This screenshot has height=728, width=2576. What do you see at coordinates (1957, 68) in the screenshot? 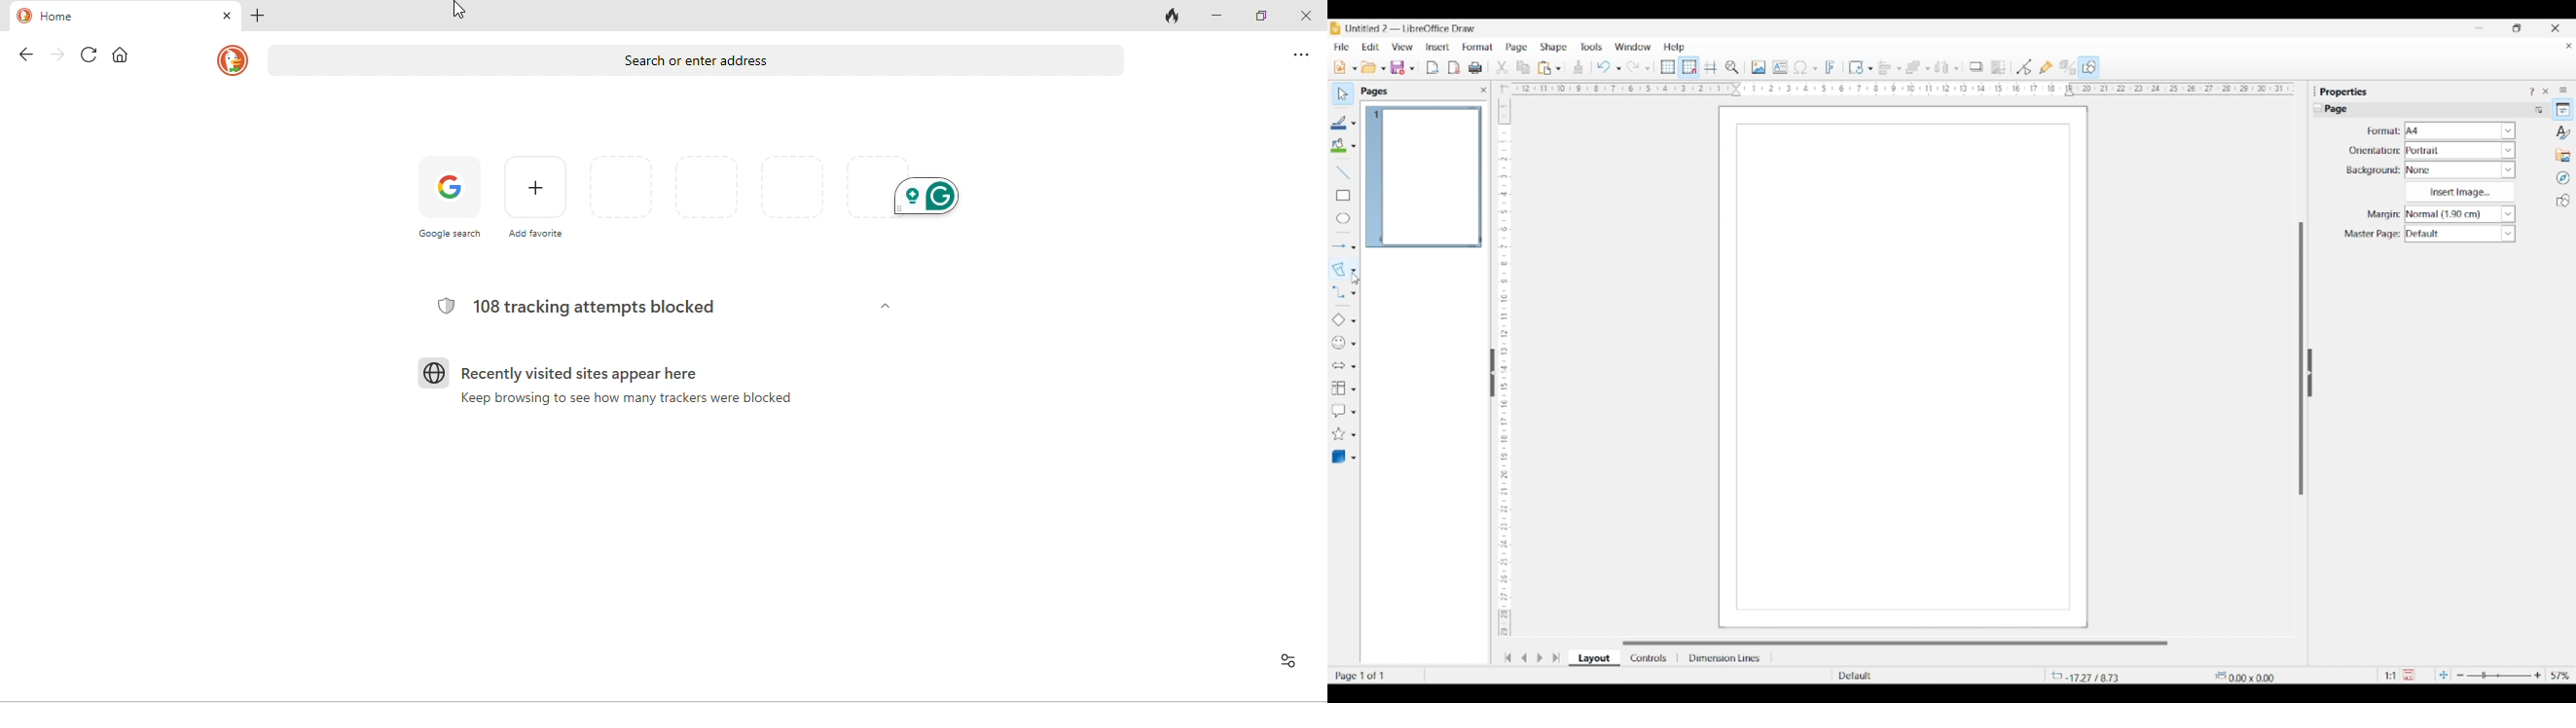
I see `Select objects to distribute options` at bounding box center [1957, 68].